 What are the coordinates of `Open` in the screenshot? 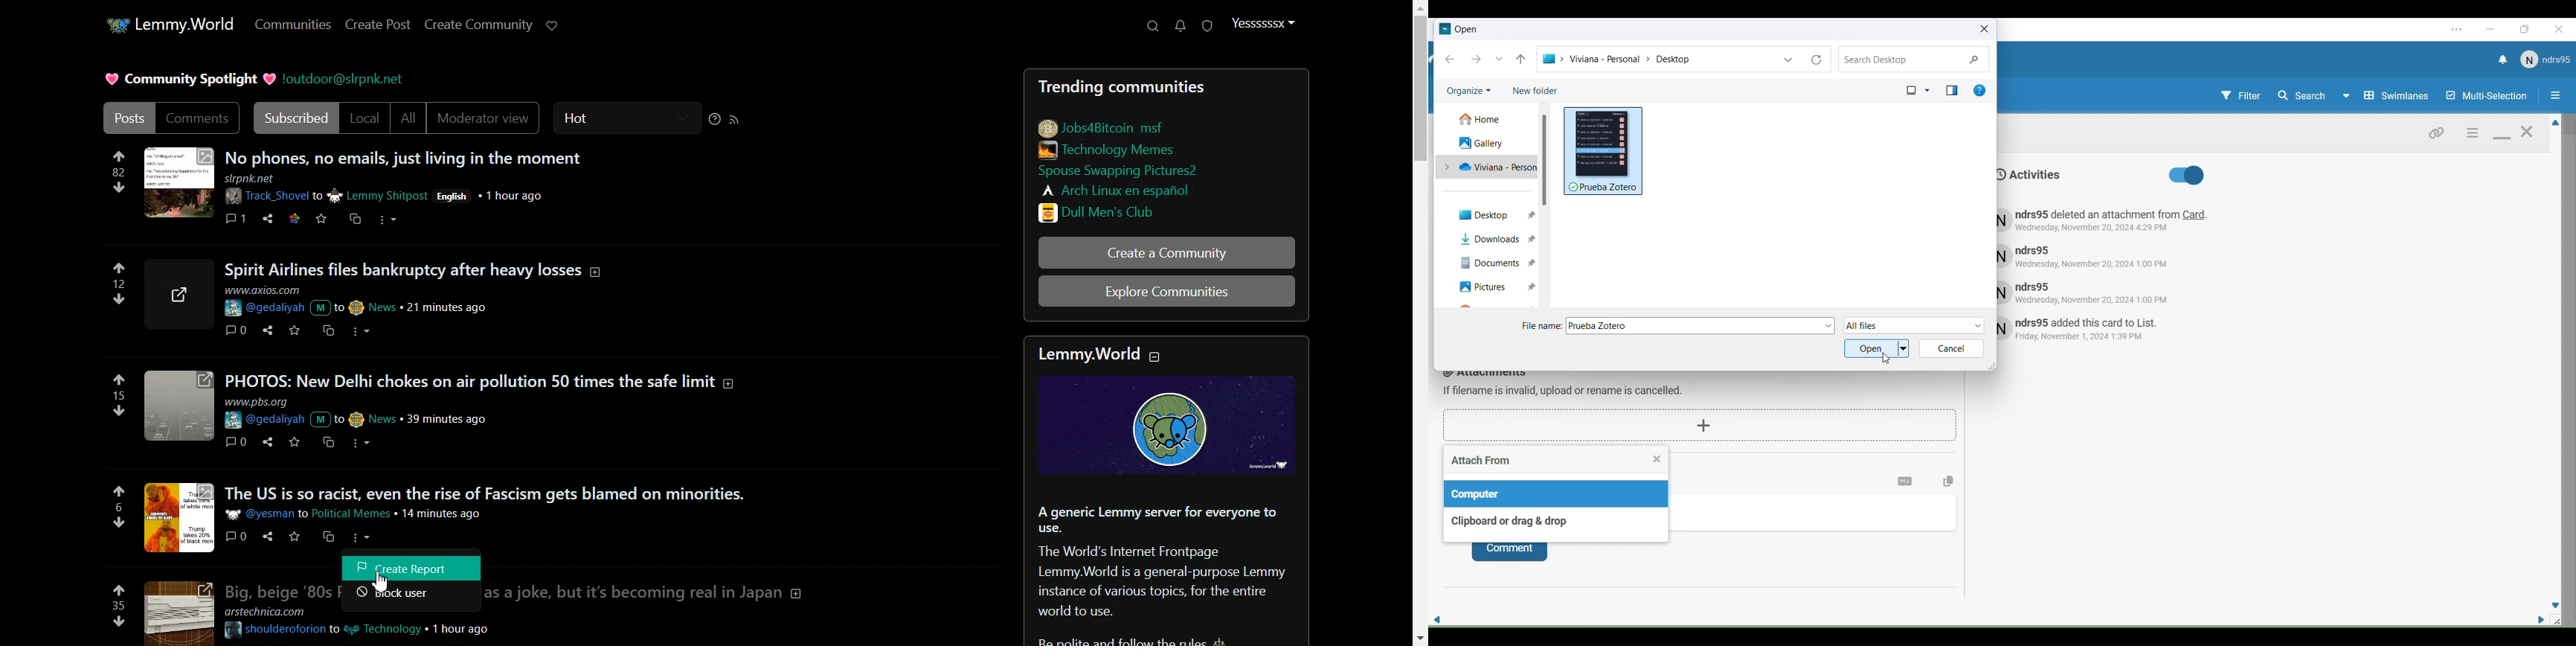 It's located at (1877, 348).